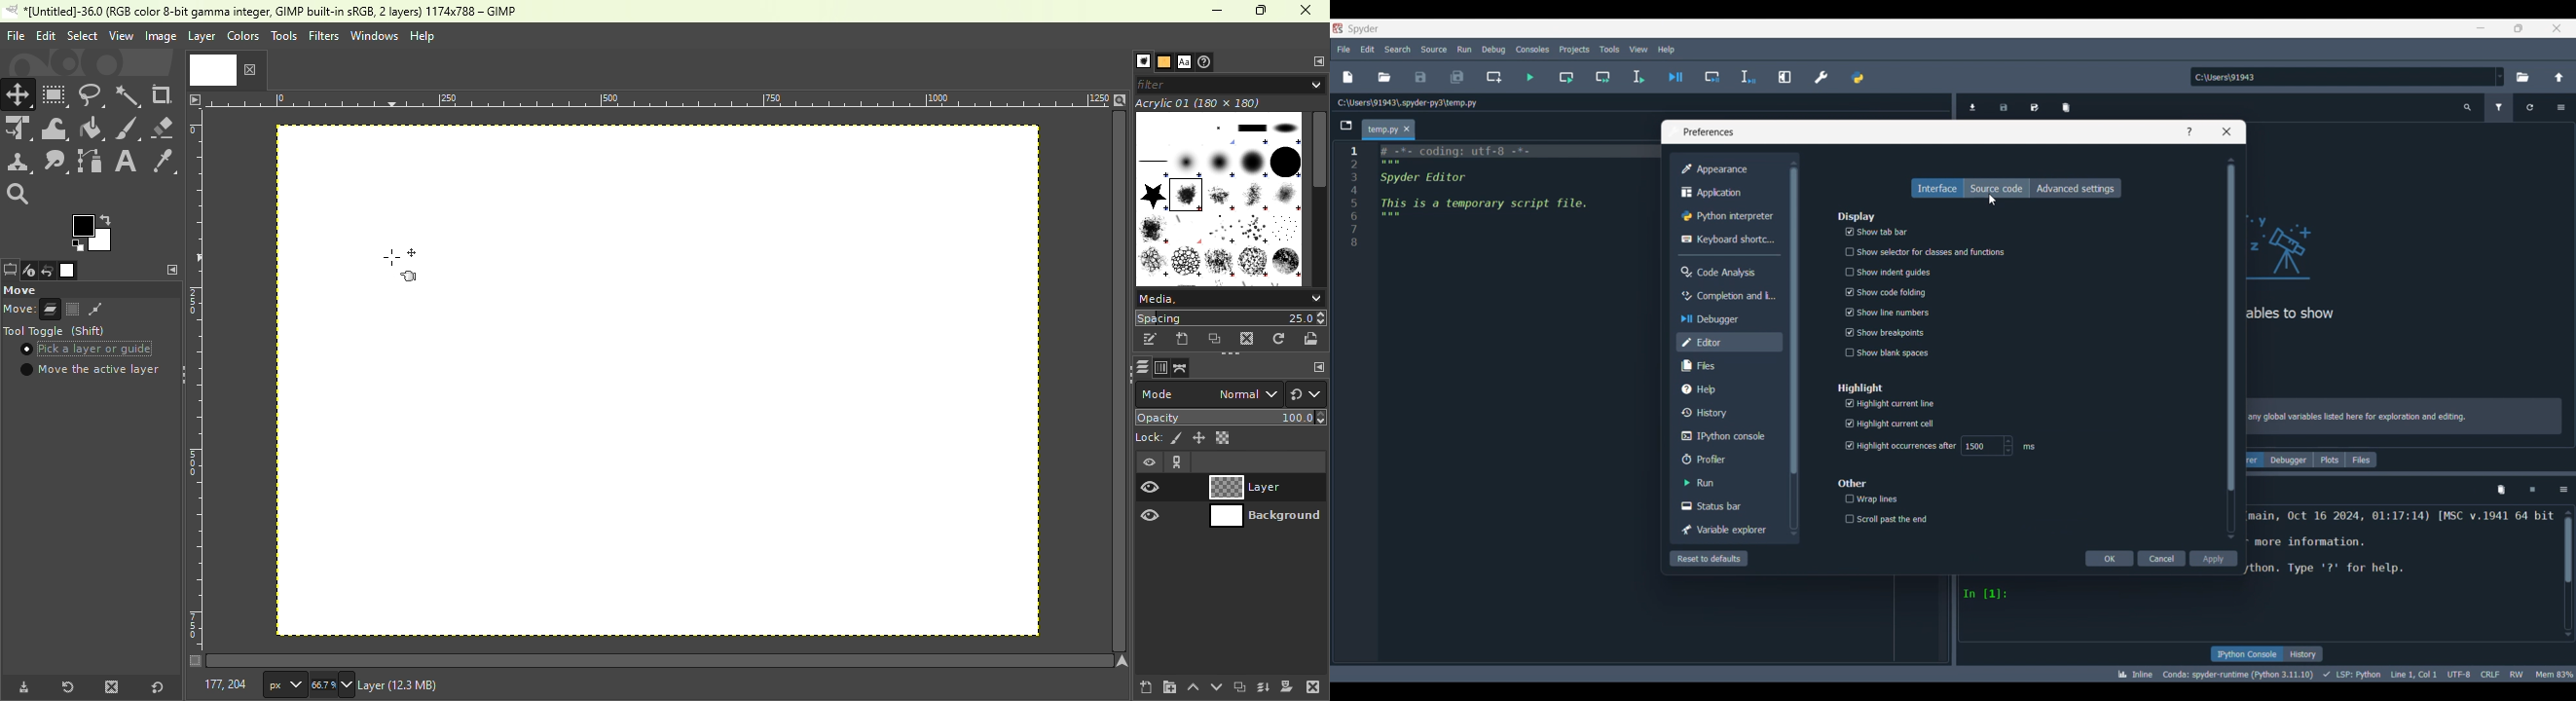 The width and height of the screenshot is (2576, 728). I want to click on Channels, so click(1159, 368).